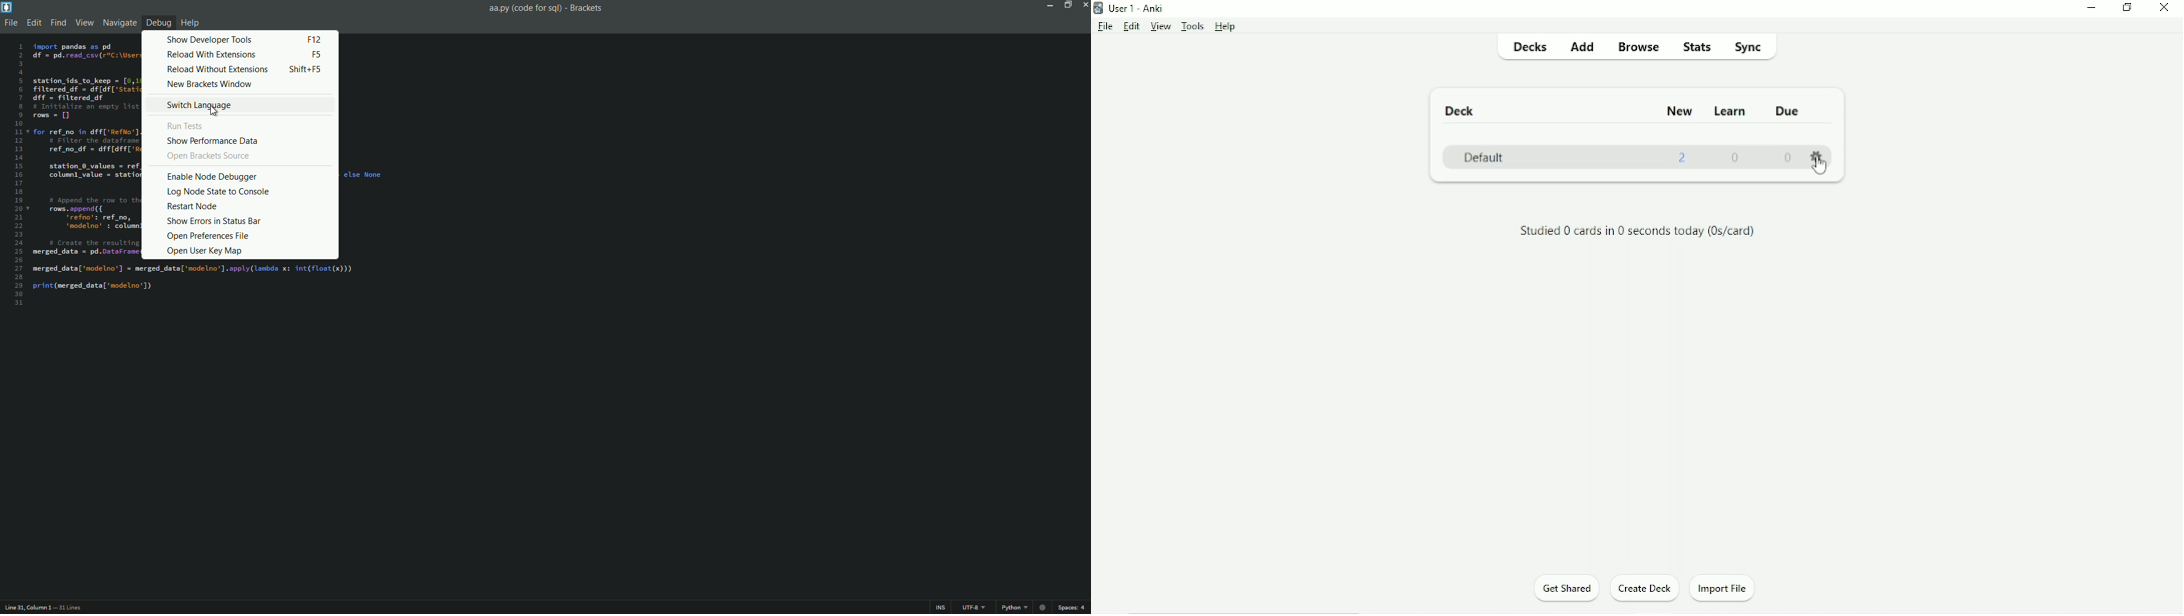 The width and height of the screenshot is (2184, 616). What do you see at coordinates (524, 8) in the screenshot?
I see `file name` at bounding box center [524, 8].